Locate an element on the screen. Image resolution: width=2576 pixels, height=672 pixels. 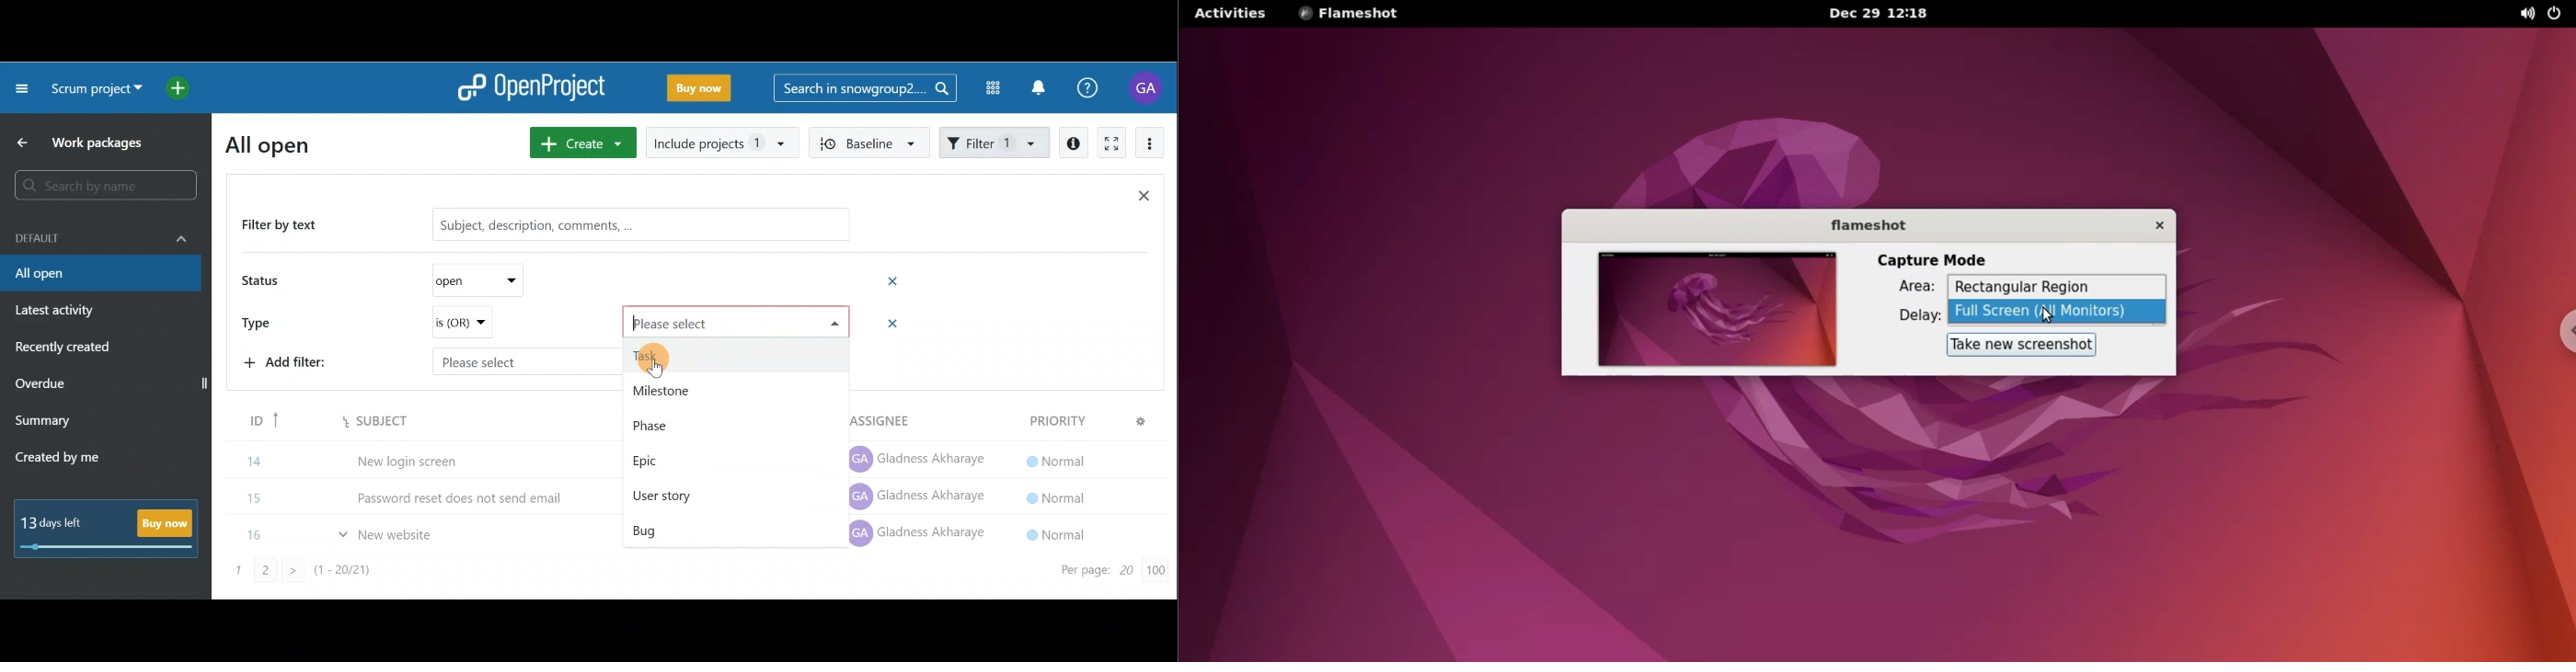
Normal is located at coordinates (1052, 496).